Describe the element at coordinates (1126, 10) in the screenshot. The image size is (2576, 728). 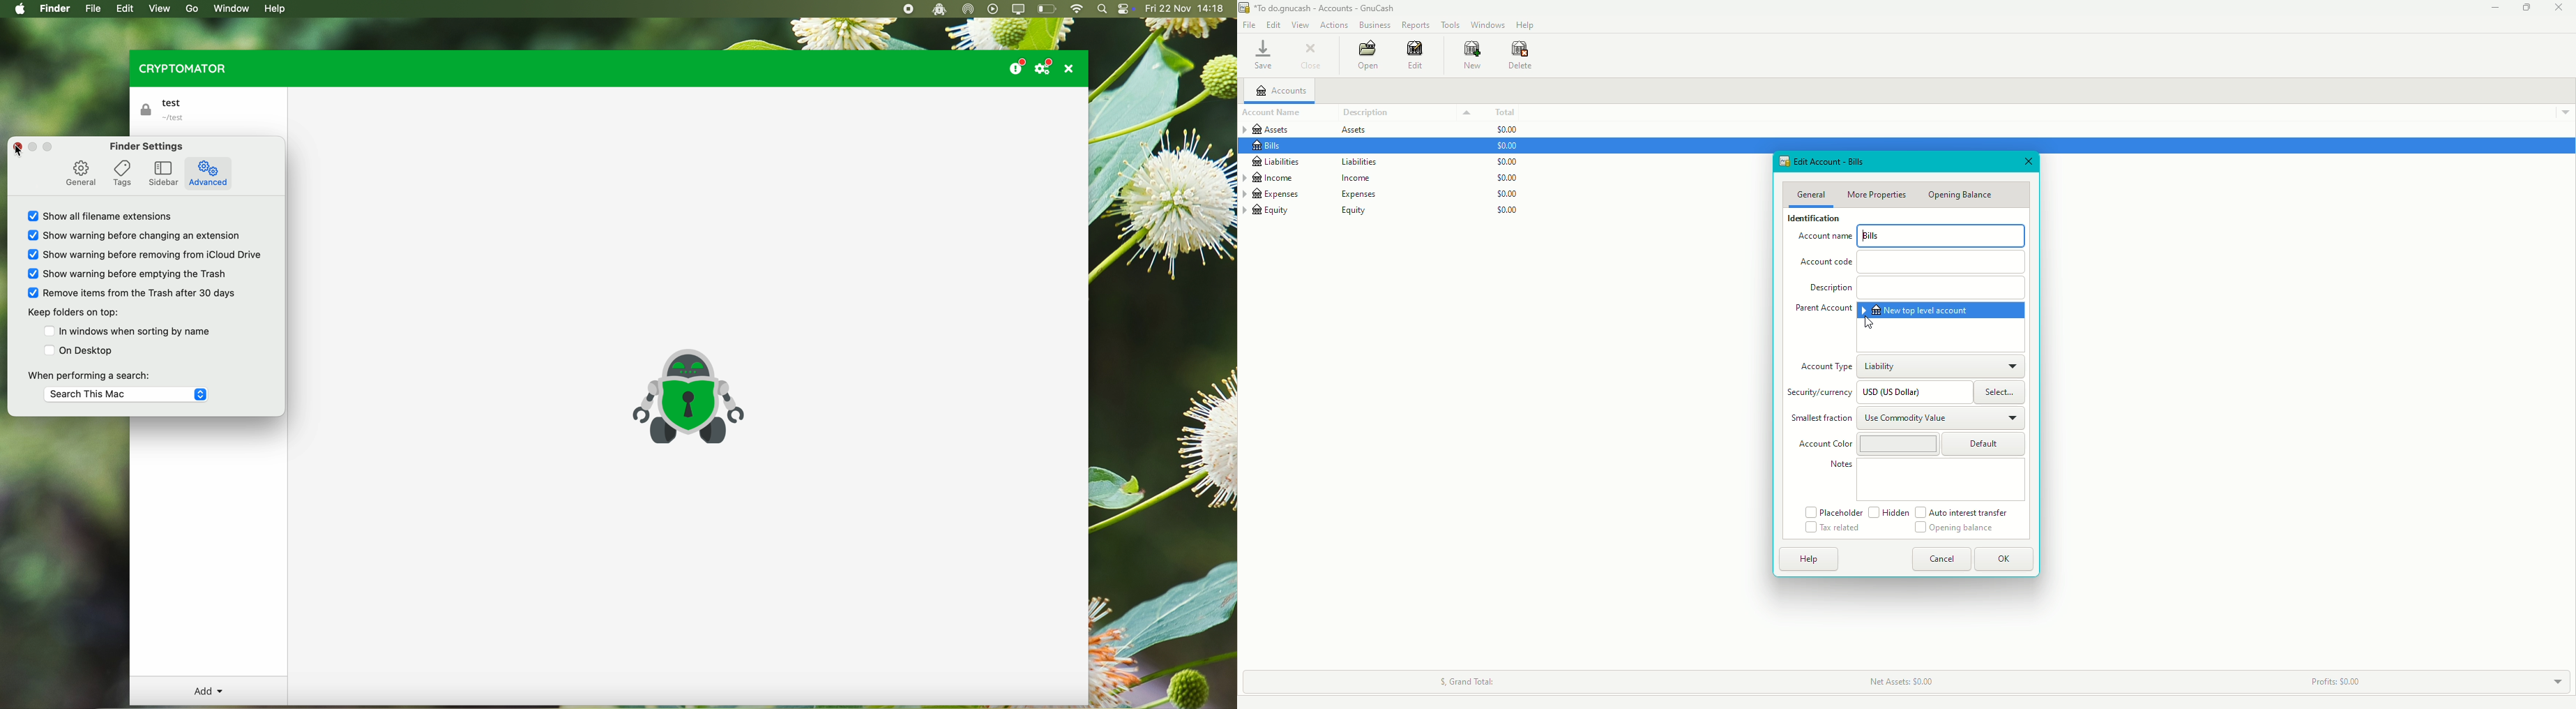
I see `controls` at that location.